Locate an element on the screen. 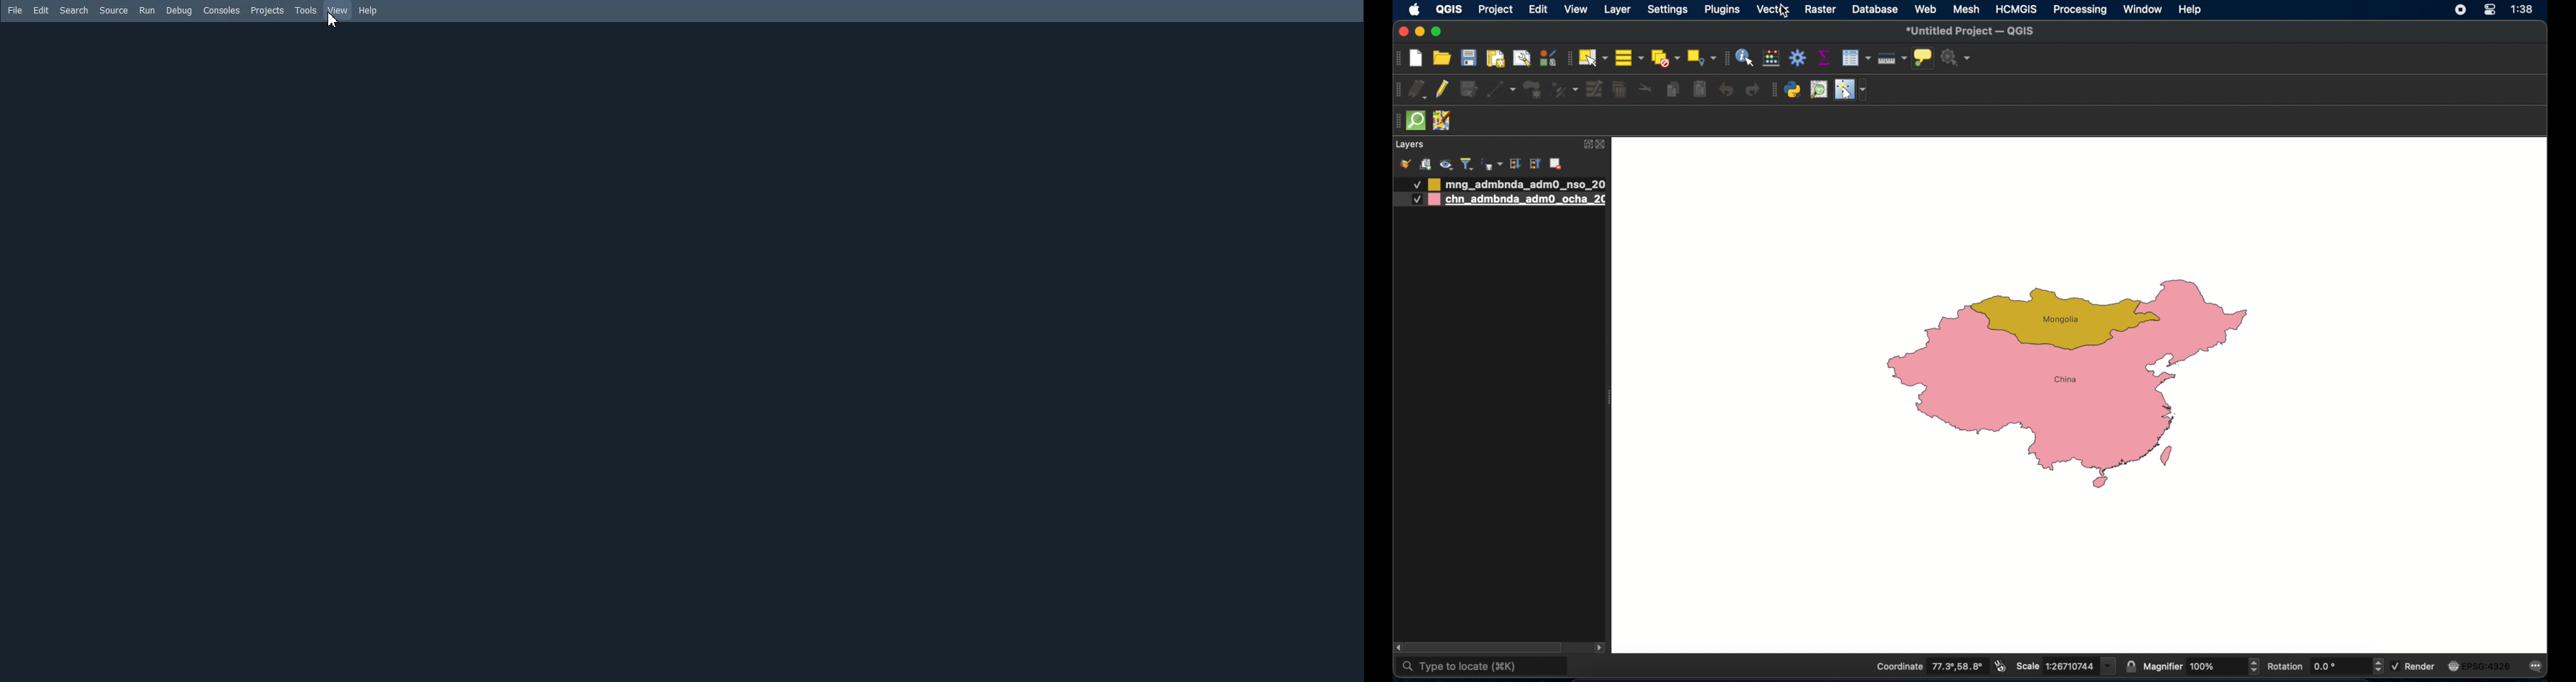 The width and height of the screenshot is (2576, 700). view is located at coordinates (1576, 10).